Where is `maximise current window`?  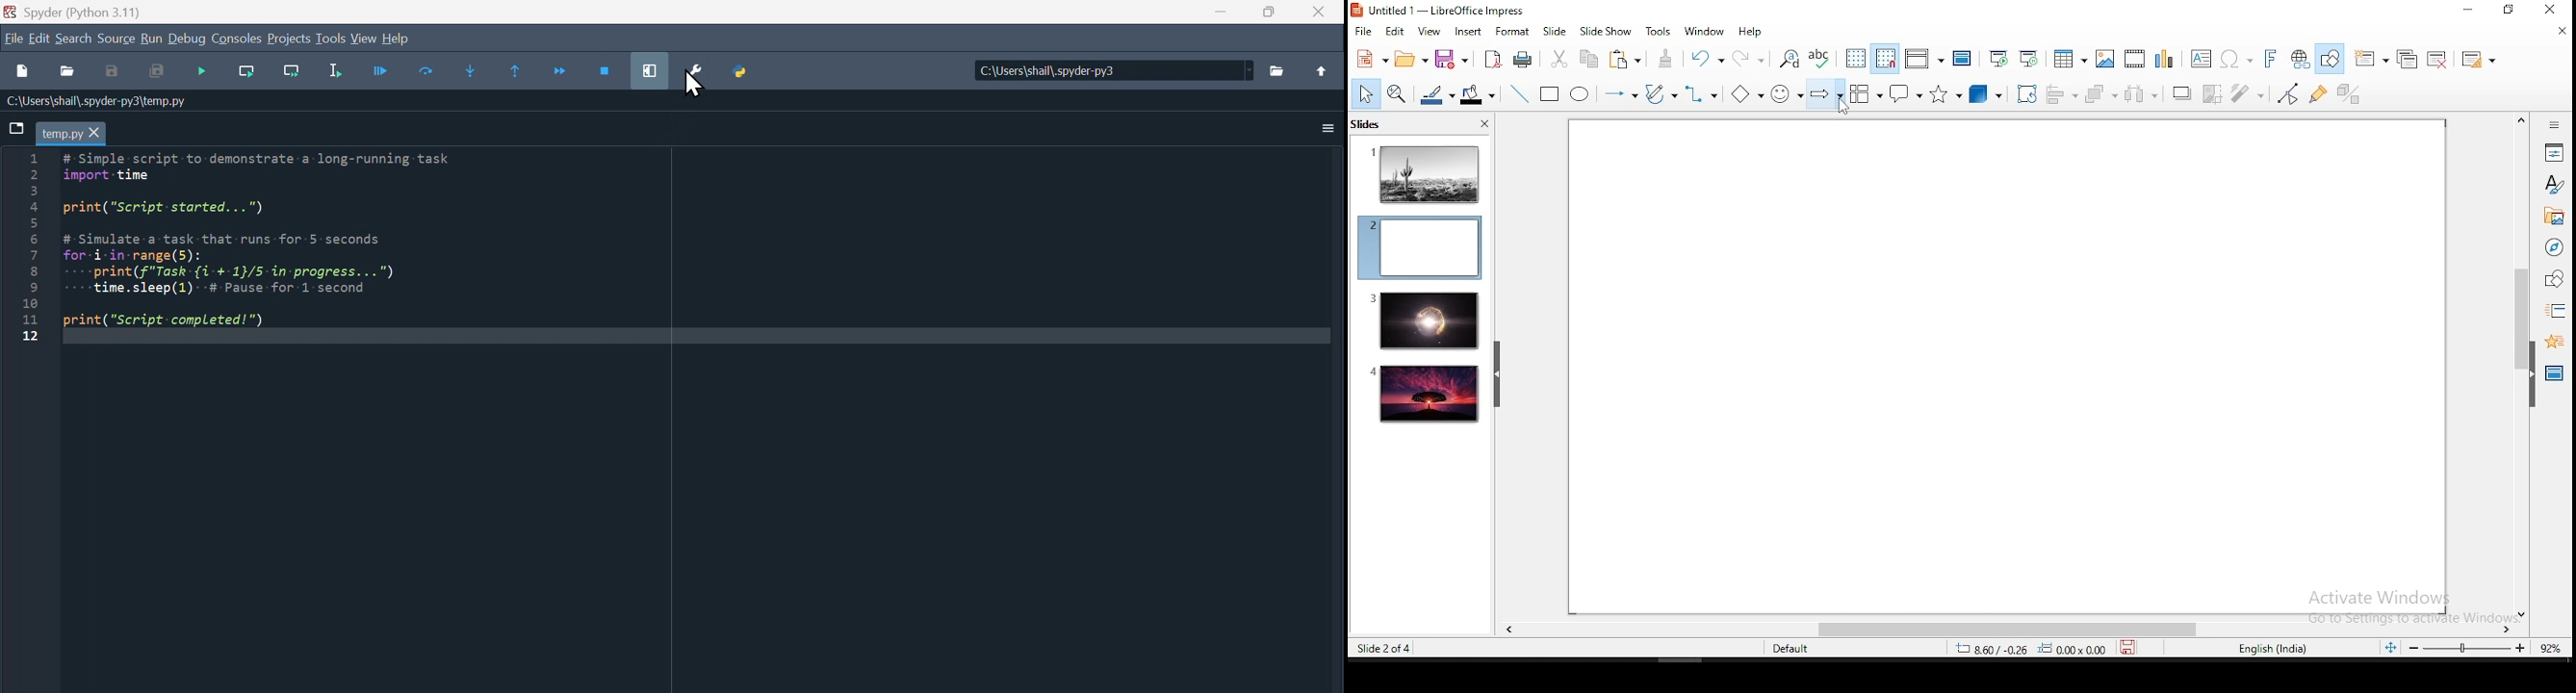 maximise current window is located at coordinates (649, 68).